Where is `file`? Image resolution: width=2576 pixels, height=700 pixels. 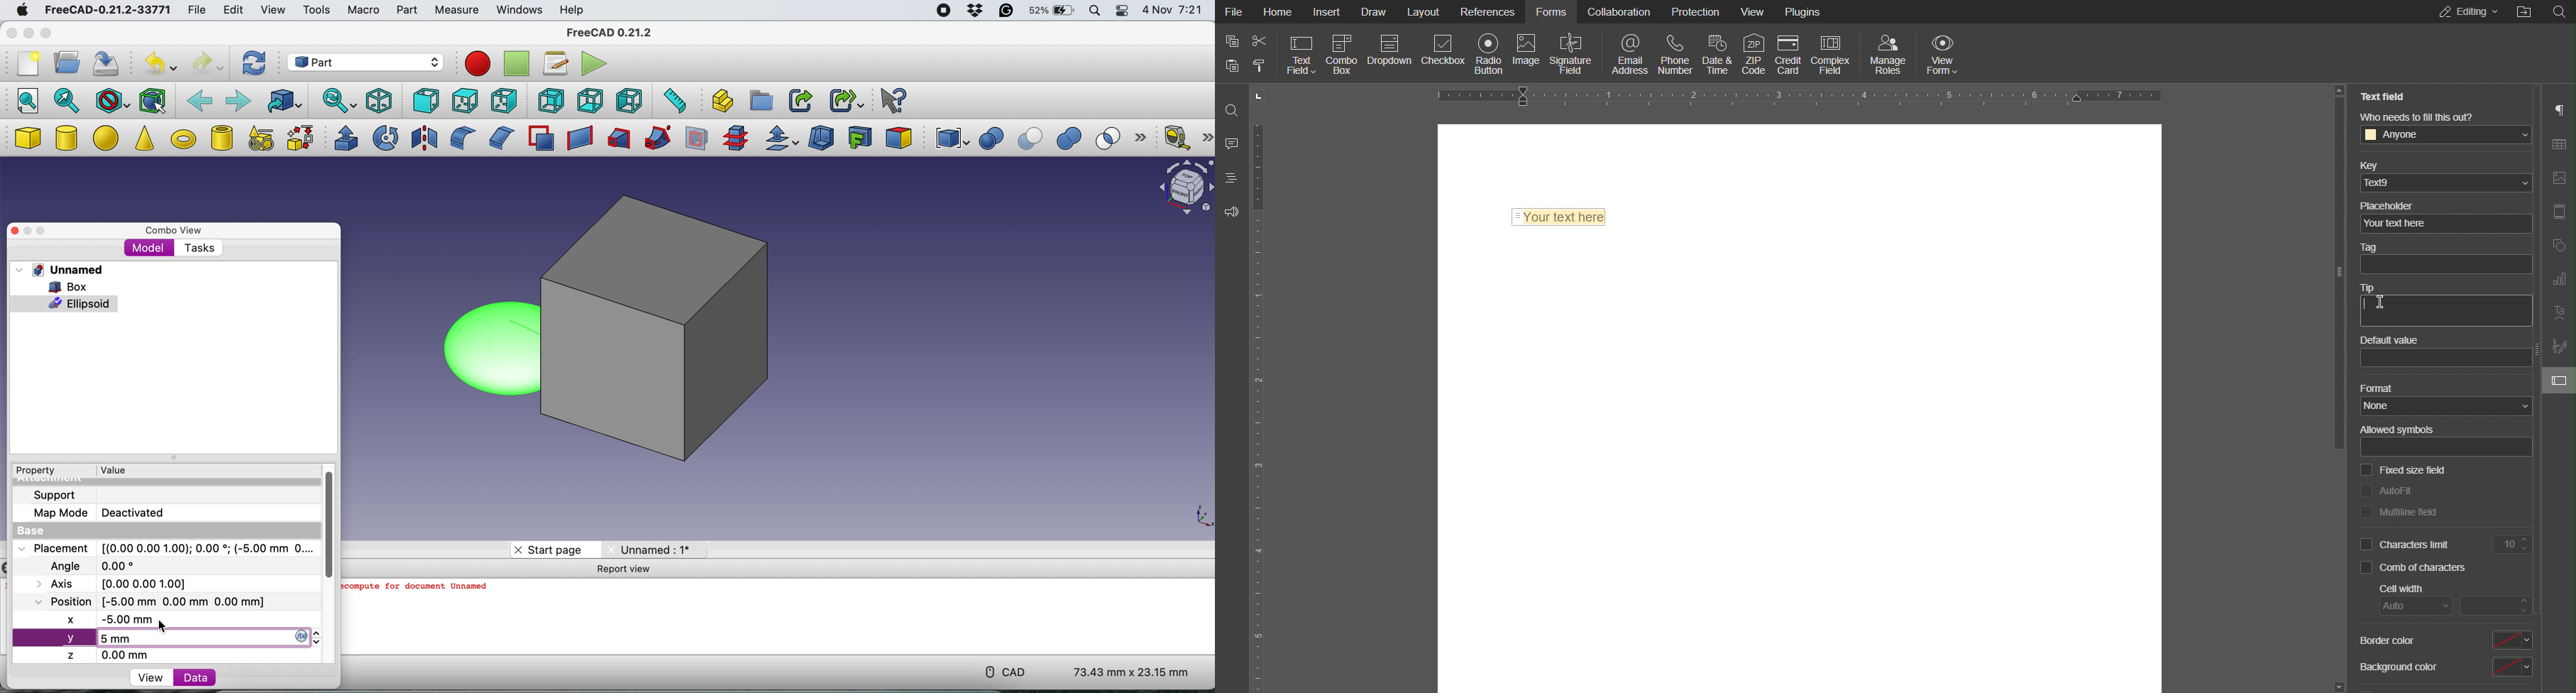
file is located at coordinates (197, 11).